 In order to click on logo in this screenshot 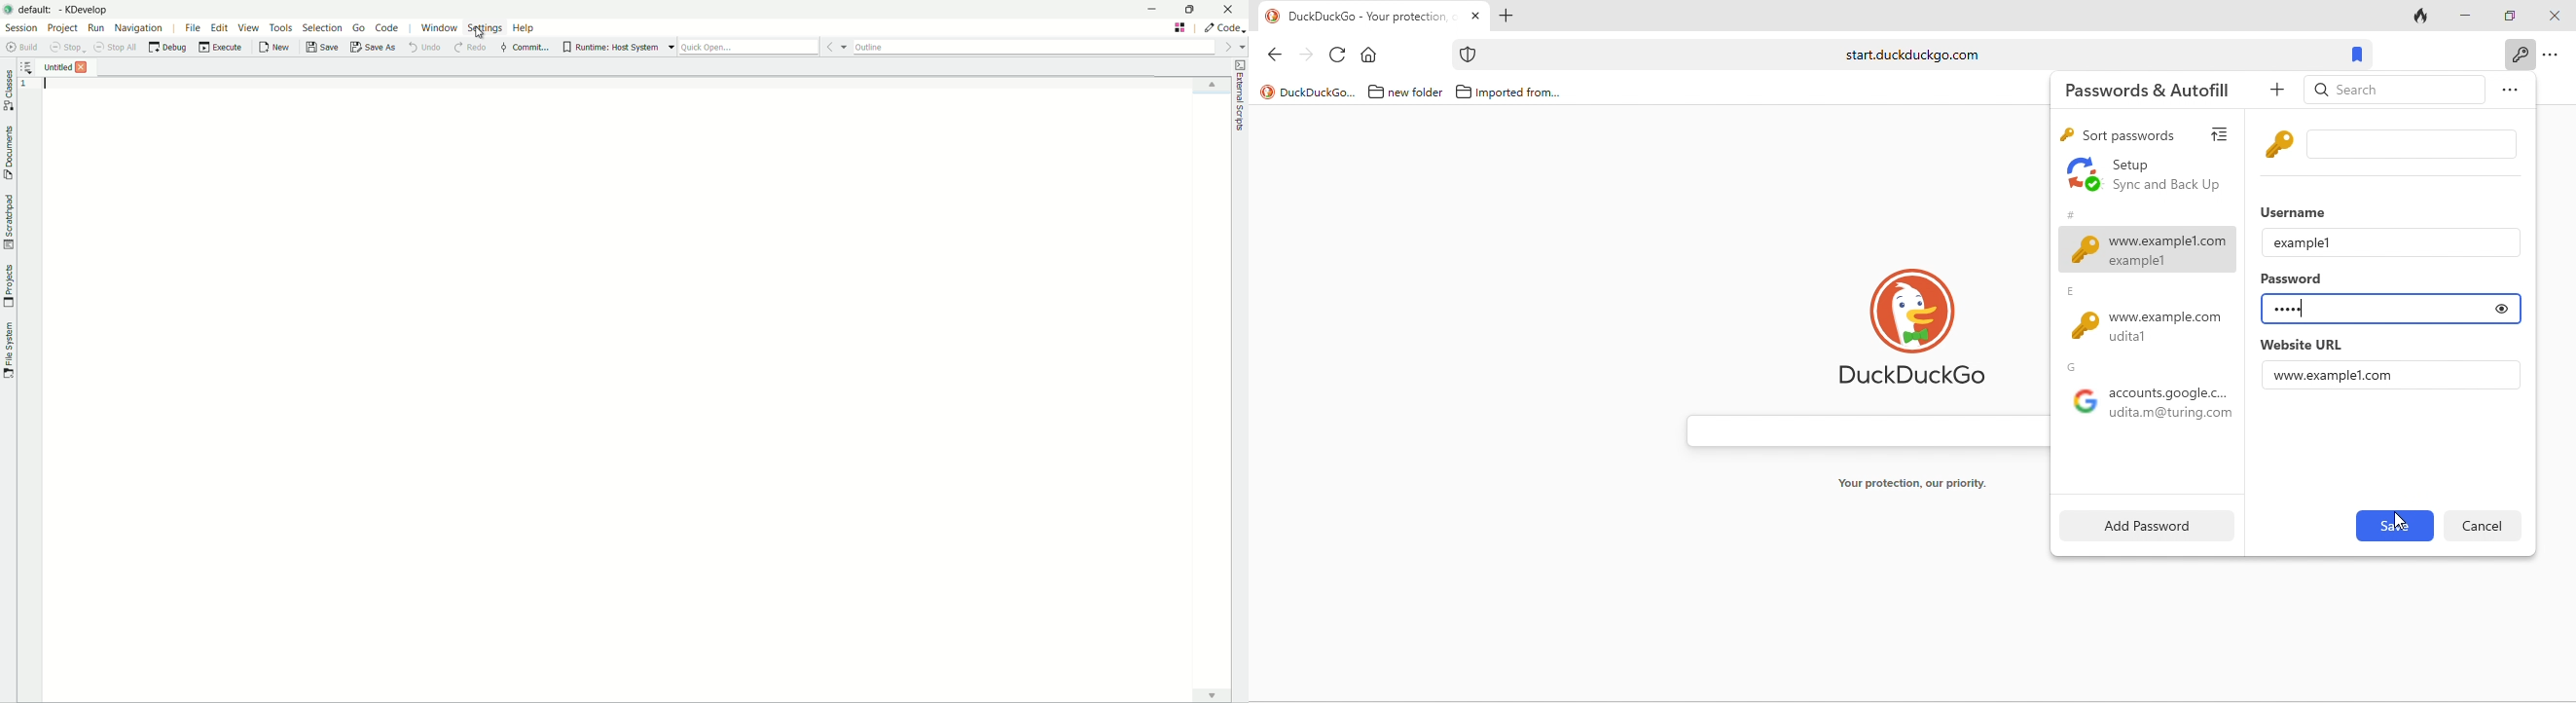, I will do `click(1267, 92)`.